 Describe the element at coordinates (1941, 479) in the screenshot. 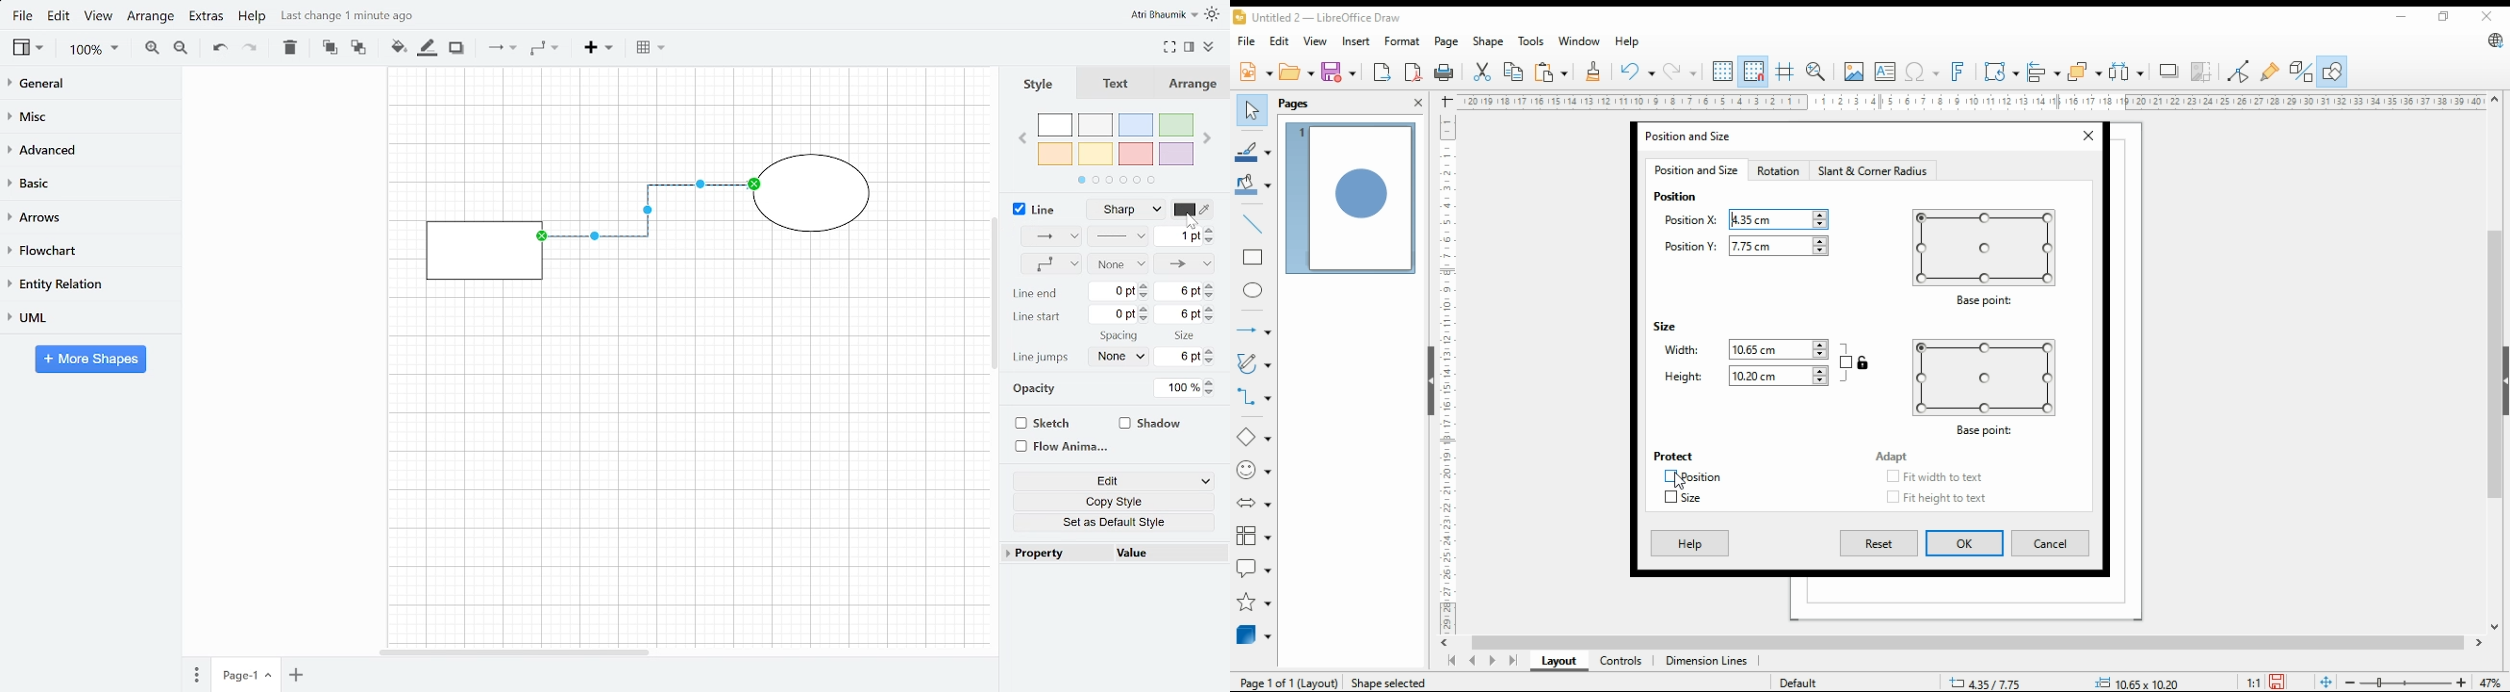

I see `checkbox: fit width to text` at that location.